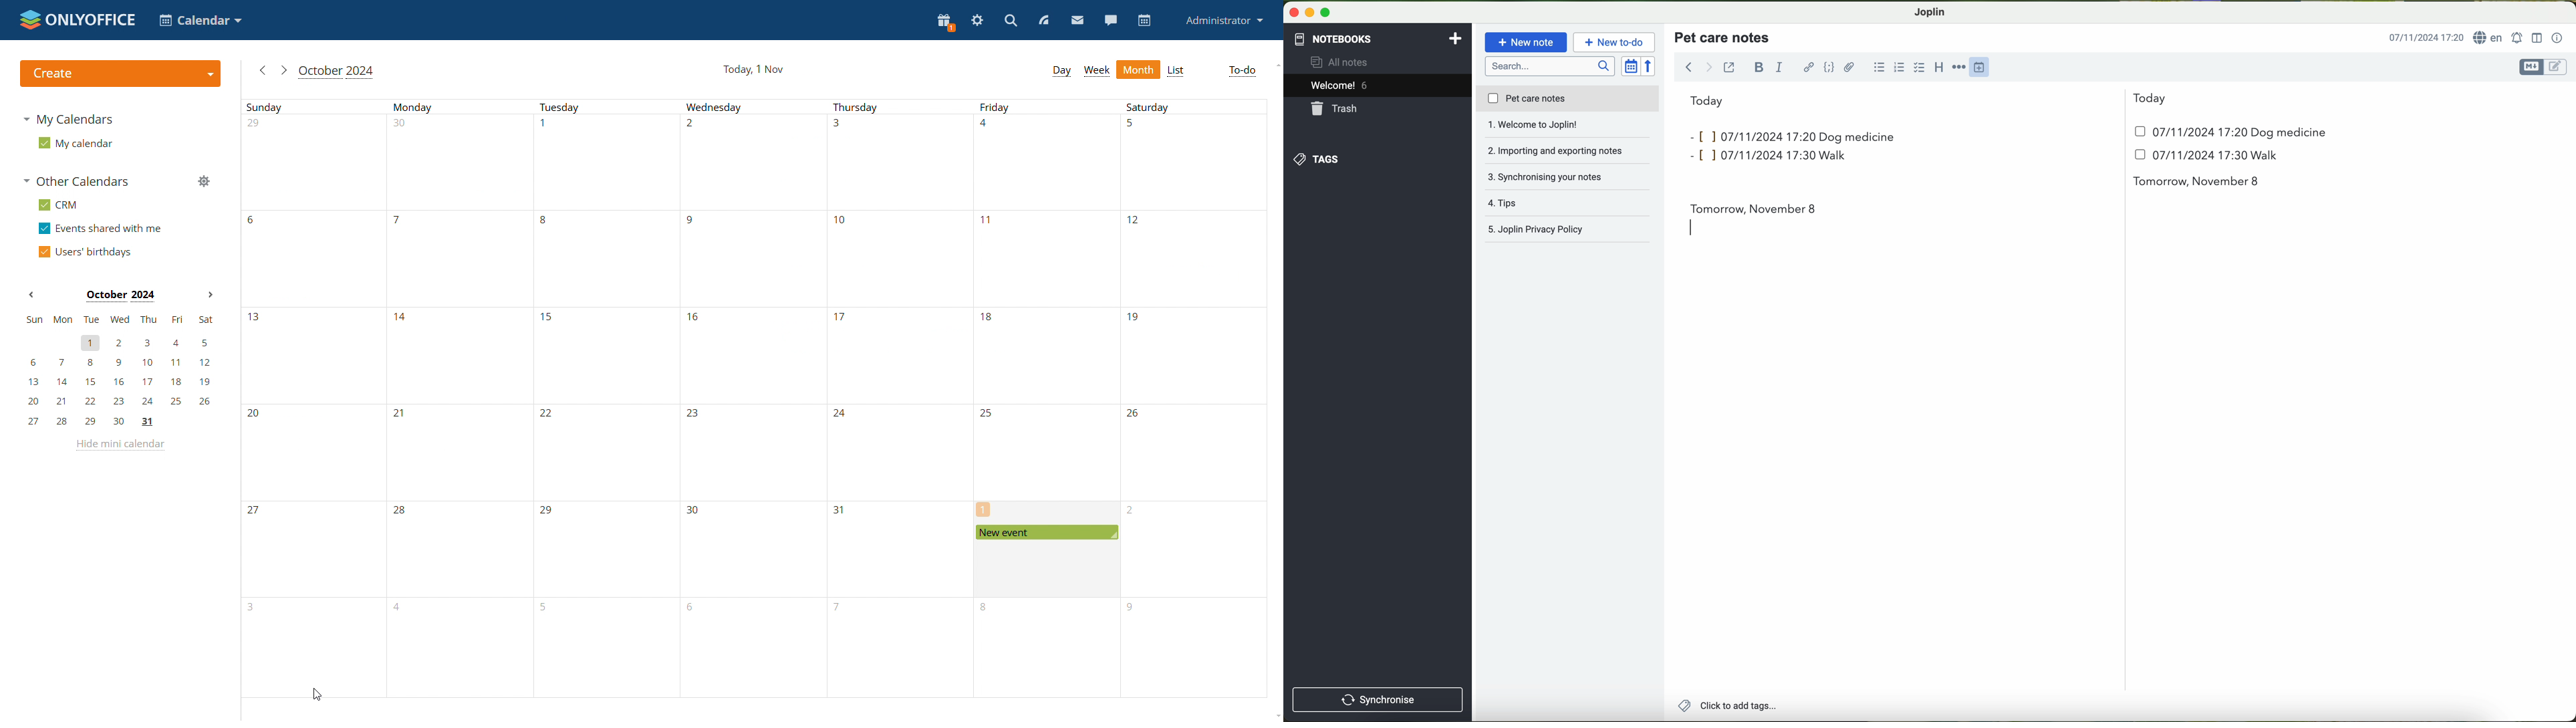  Describe the element at coordinates (102, 229) in the screenshot. I see `events shared with me` at that location.